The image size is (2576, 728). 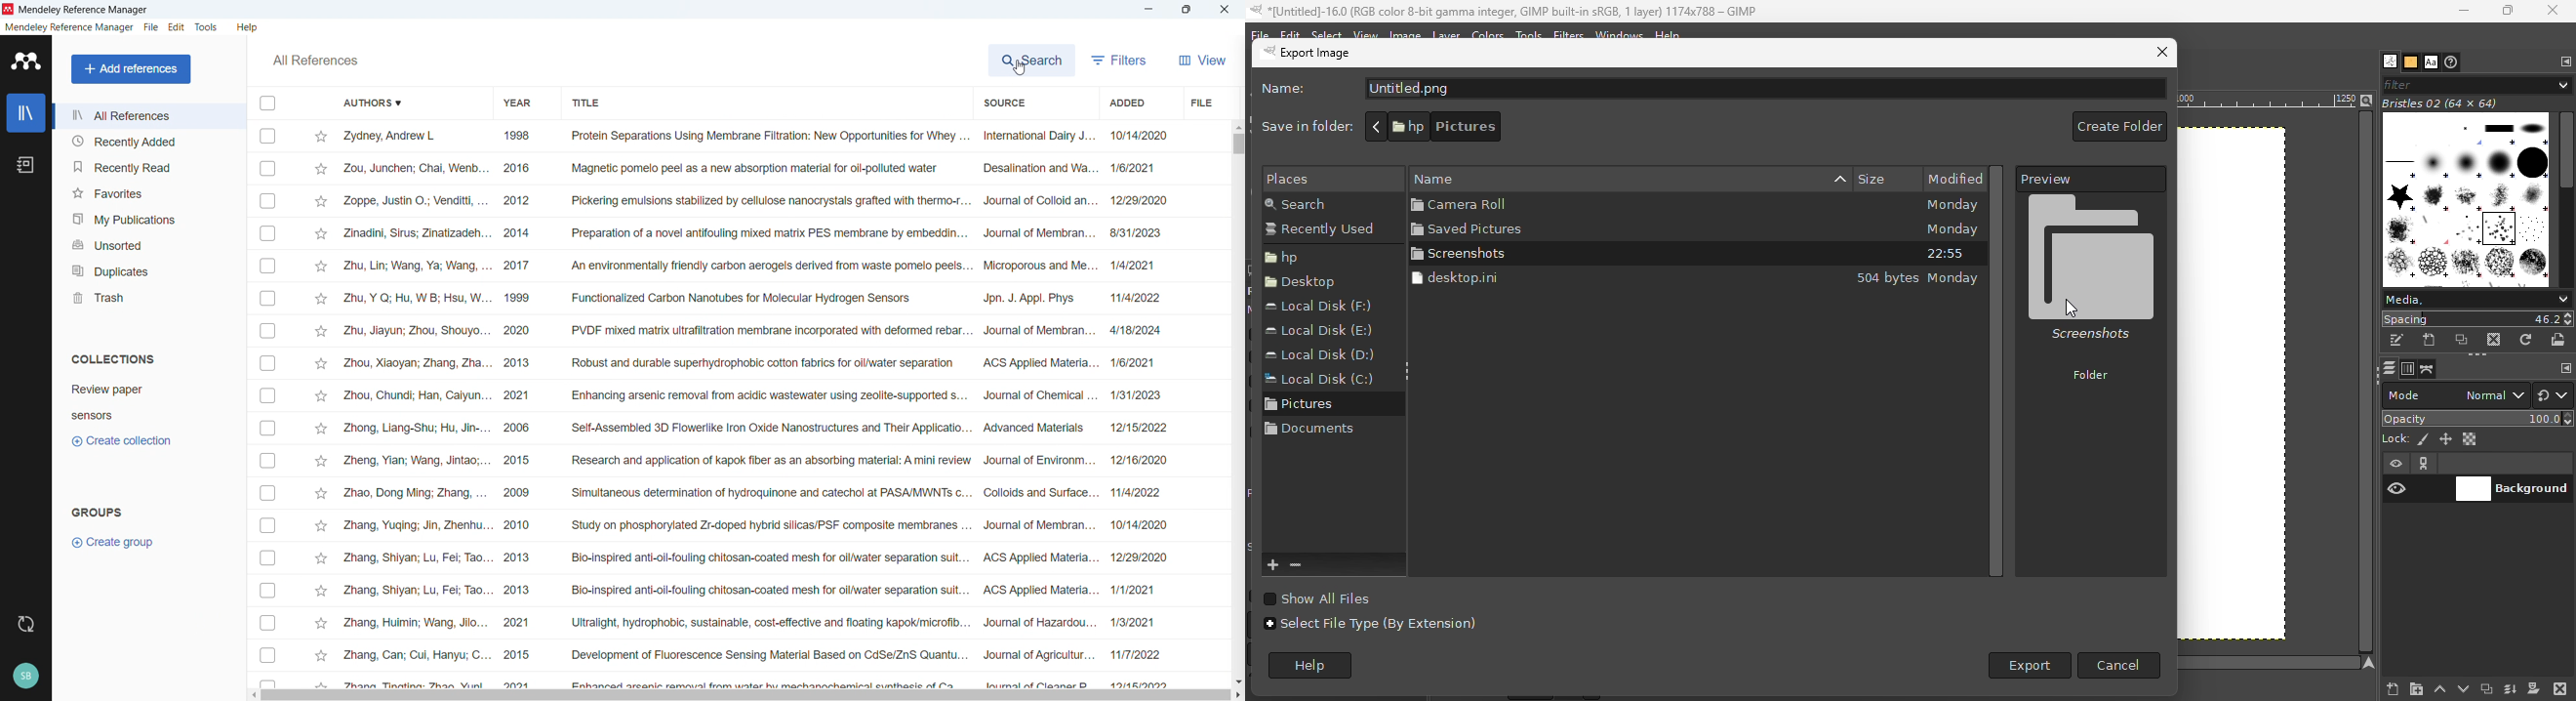 I want to click on Close , so click(x=1224, y=10).